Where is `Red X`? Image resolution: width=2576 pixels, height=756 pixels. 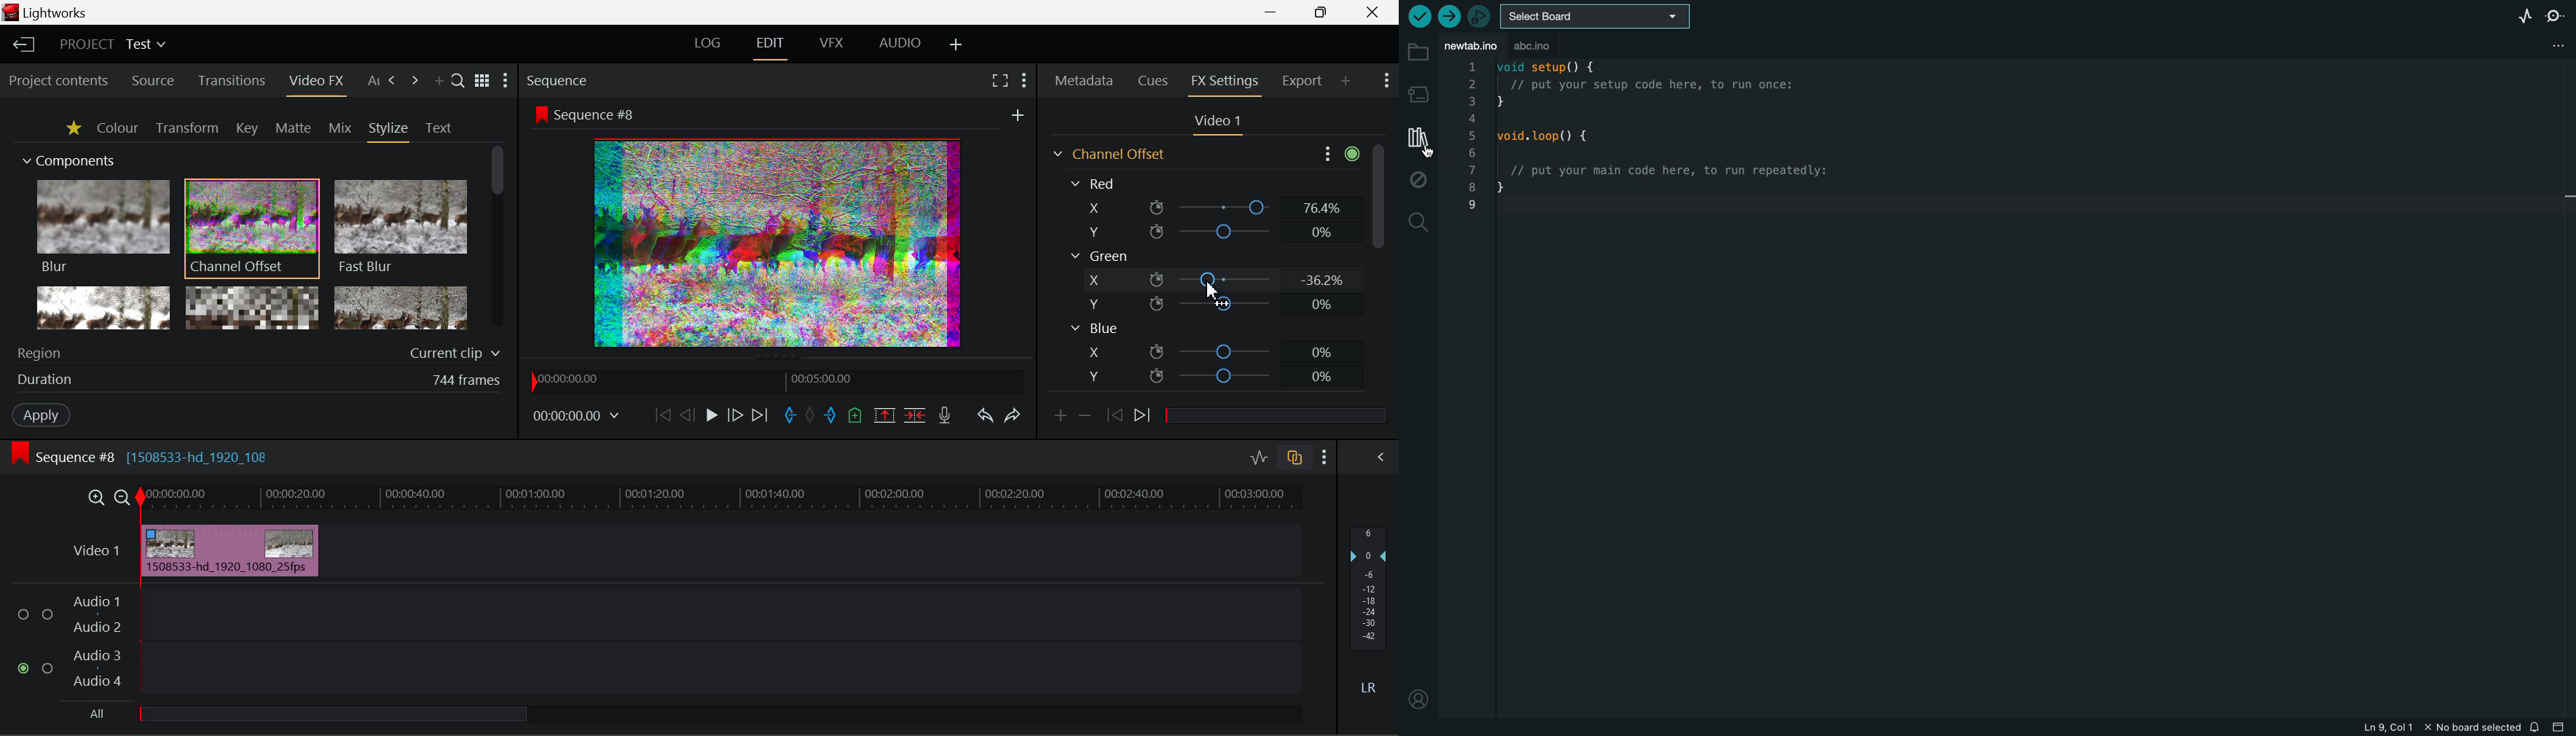 Red X is located at coordinates (1211, 208).